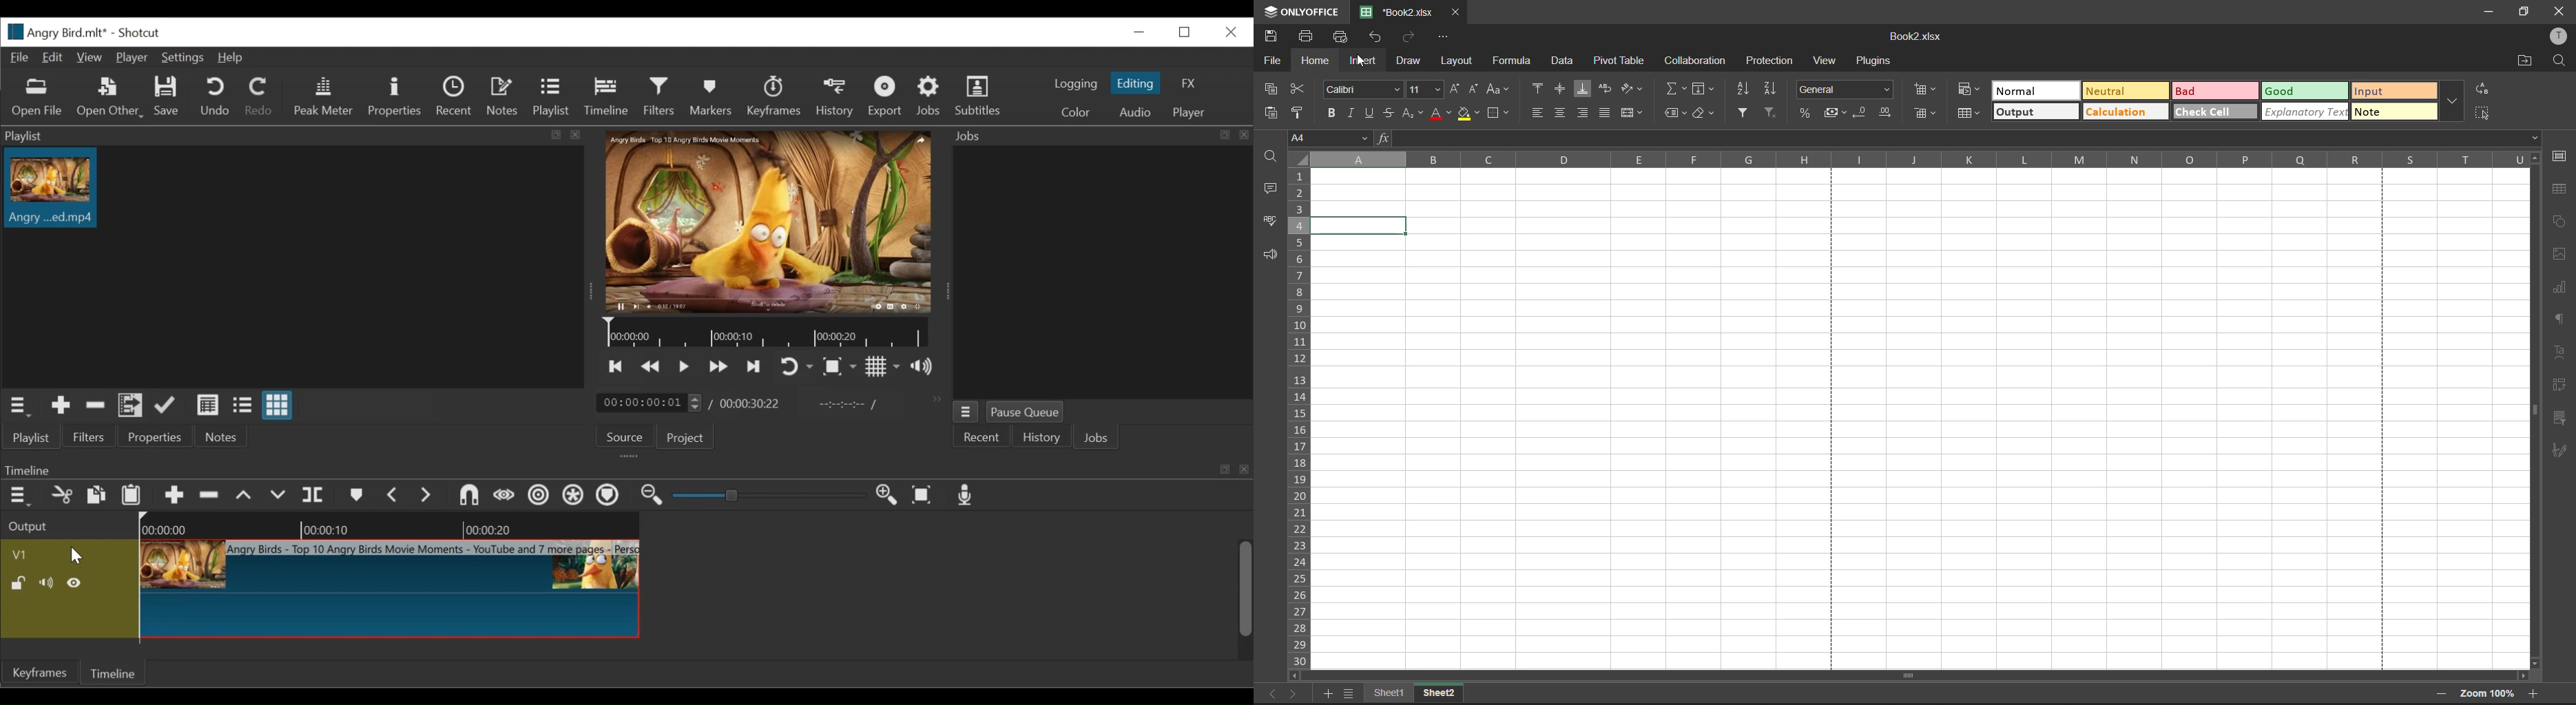 This screenshot has height=728, width=2576. I want to click on strikethrough, so click(1389, 113).